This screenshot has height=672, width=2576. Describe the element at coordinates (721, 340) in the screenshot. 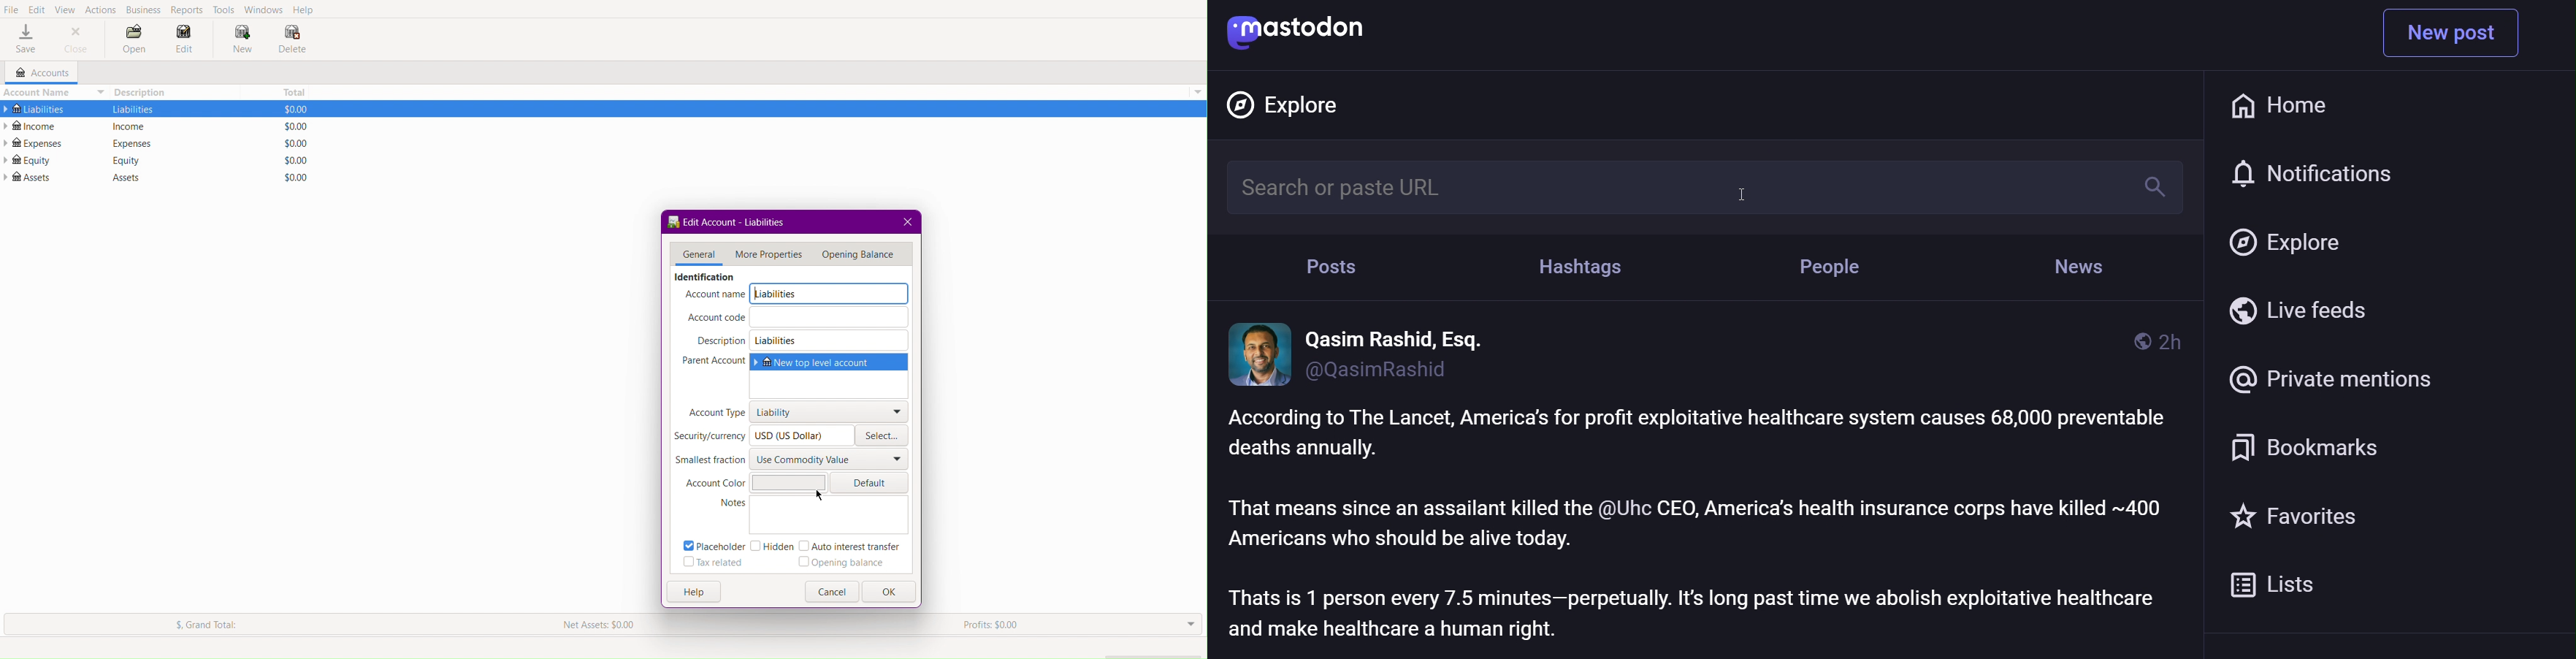

I see `Description` at that location.